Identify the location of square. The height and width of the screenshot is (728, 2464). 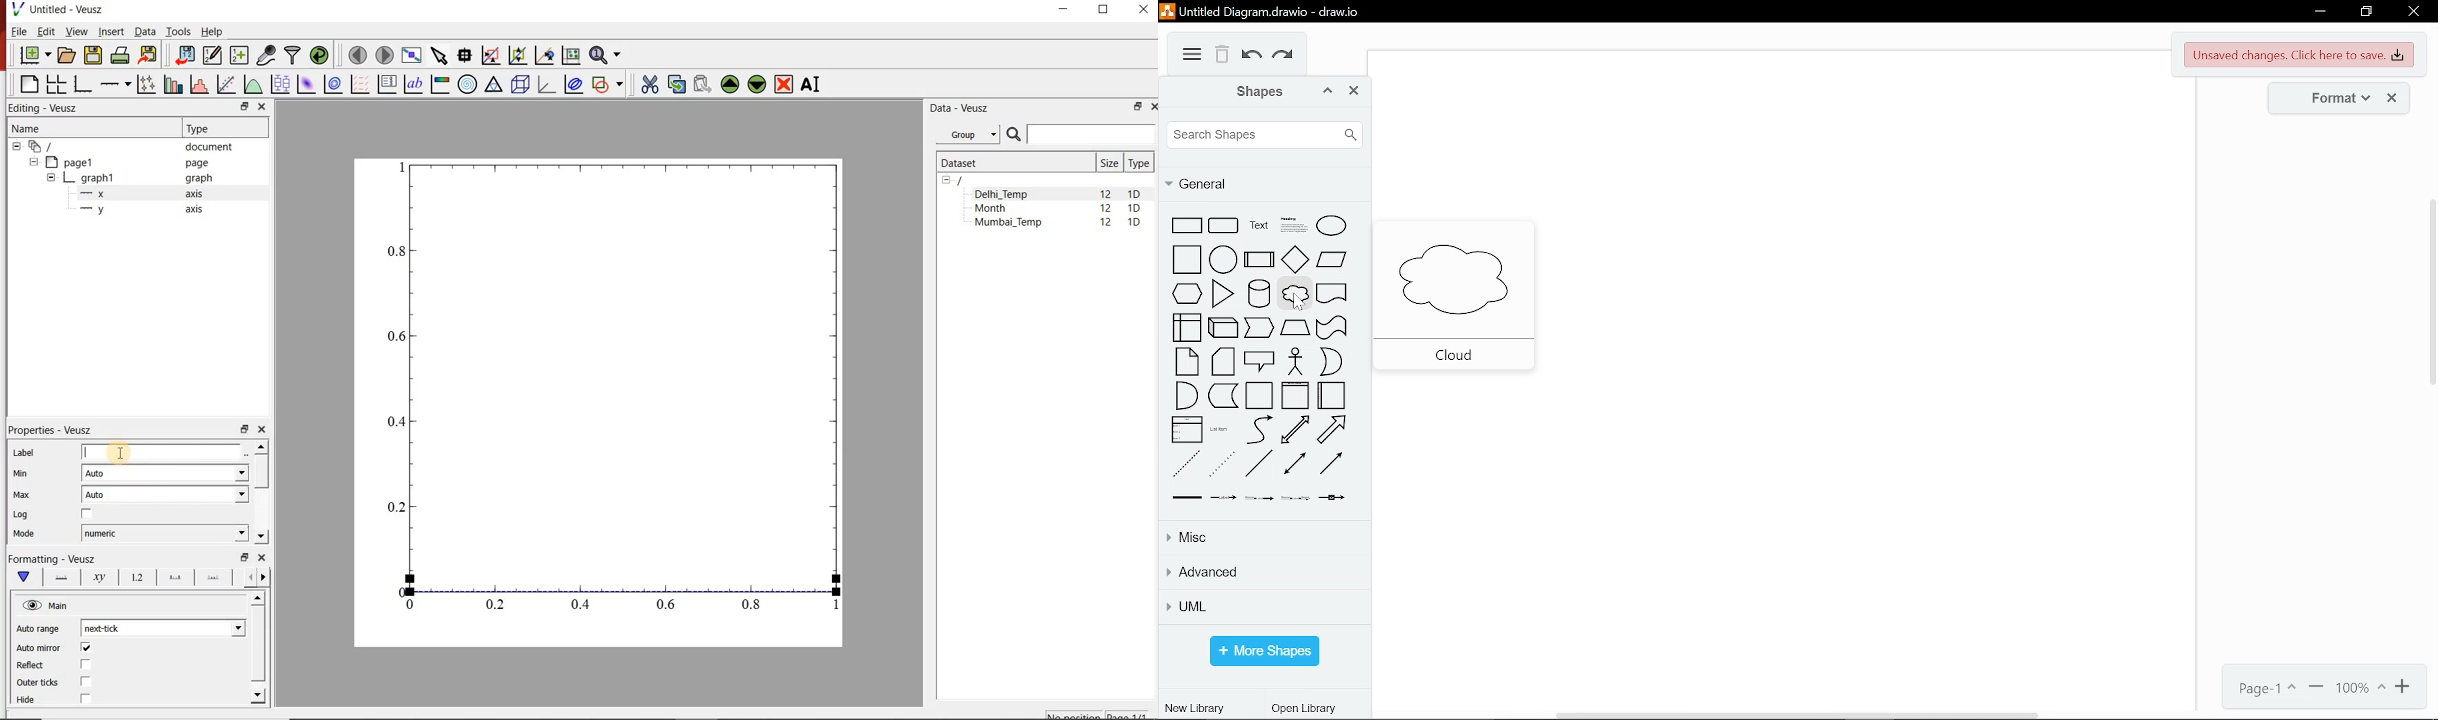
(1186, 260).